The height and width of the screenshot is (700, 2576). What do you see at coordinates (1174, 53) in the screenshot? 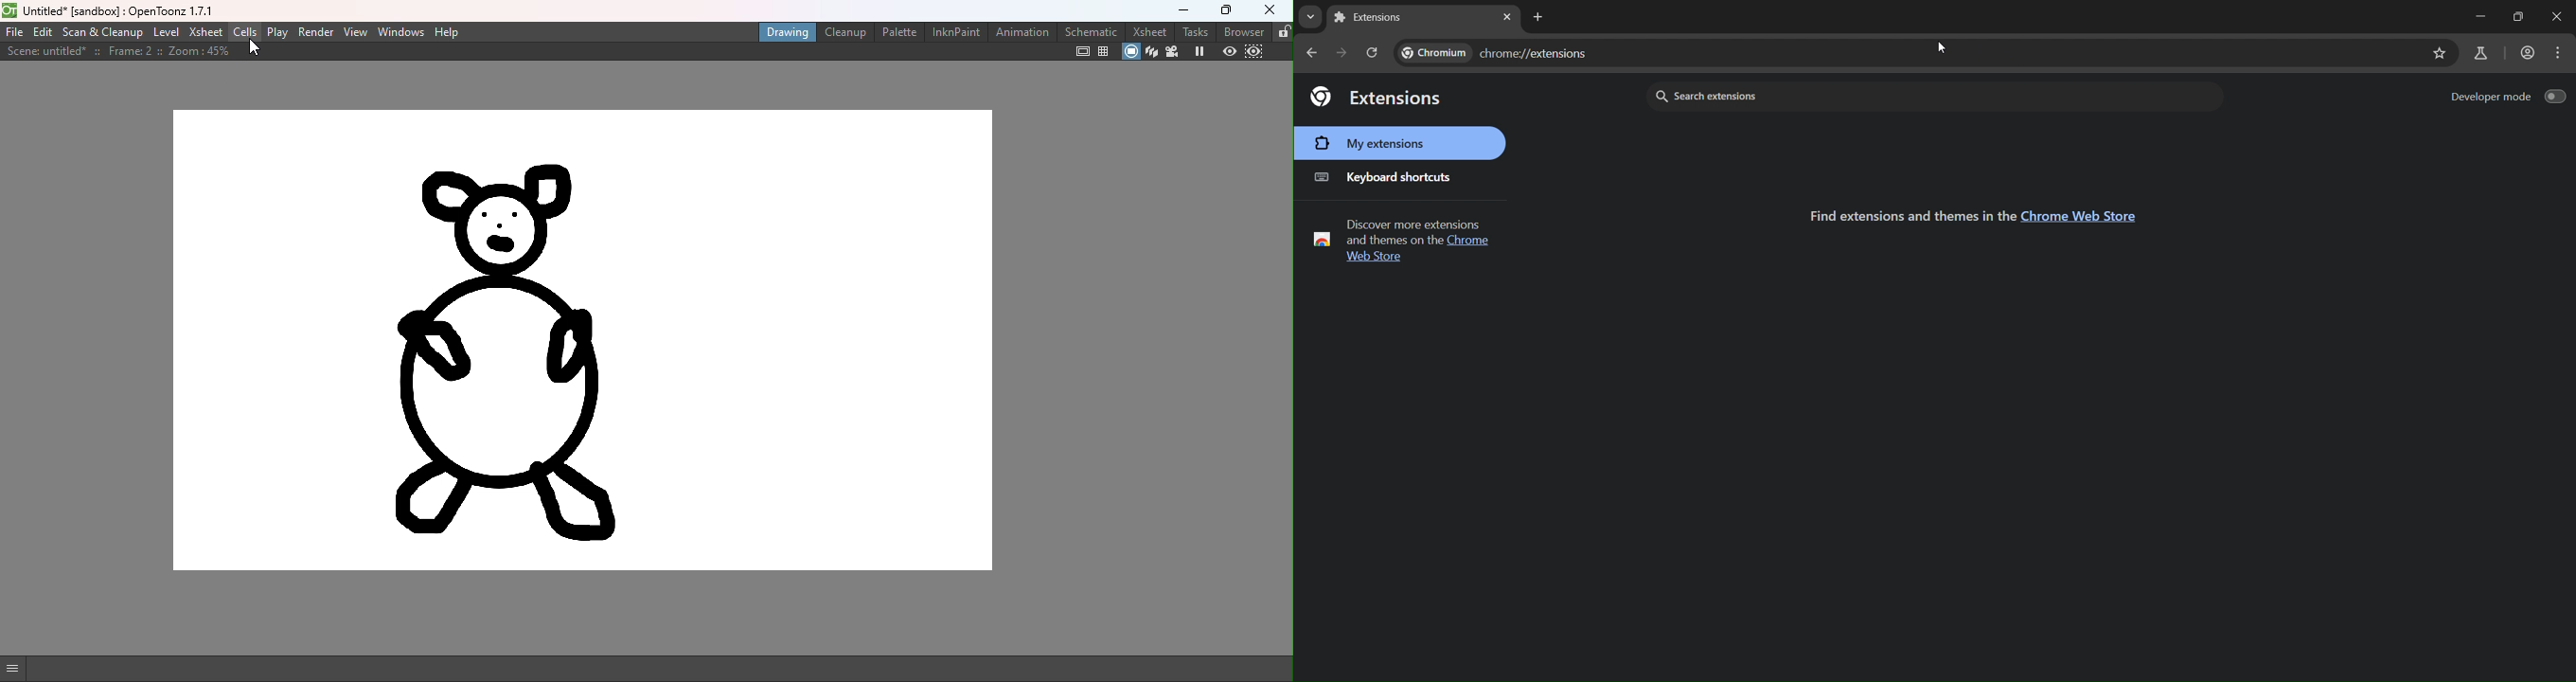
I see `Camera view` at bounding box center [1174, 53].